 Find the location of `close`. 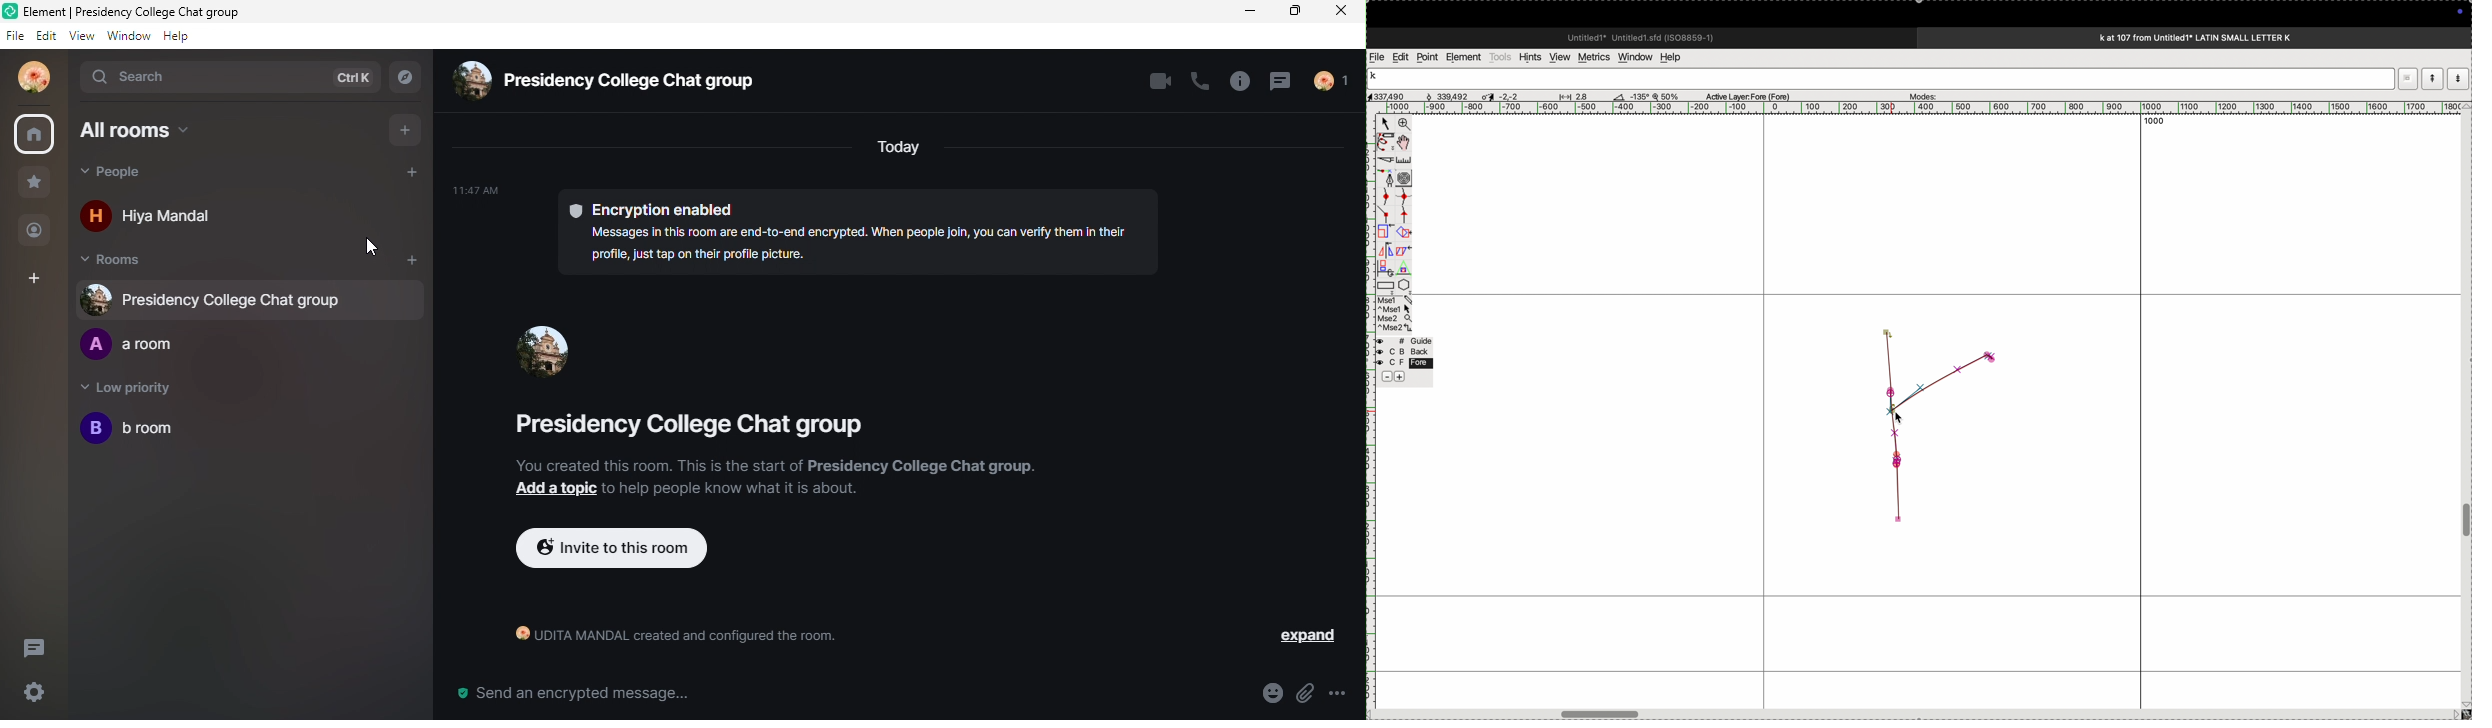

close is located at coordinates (1344, 17).